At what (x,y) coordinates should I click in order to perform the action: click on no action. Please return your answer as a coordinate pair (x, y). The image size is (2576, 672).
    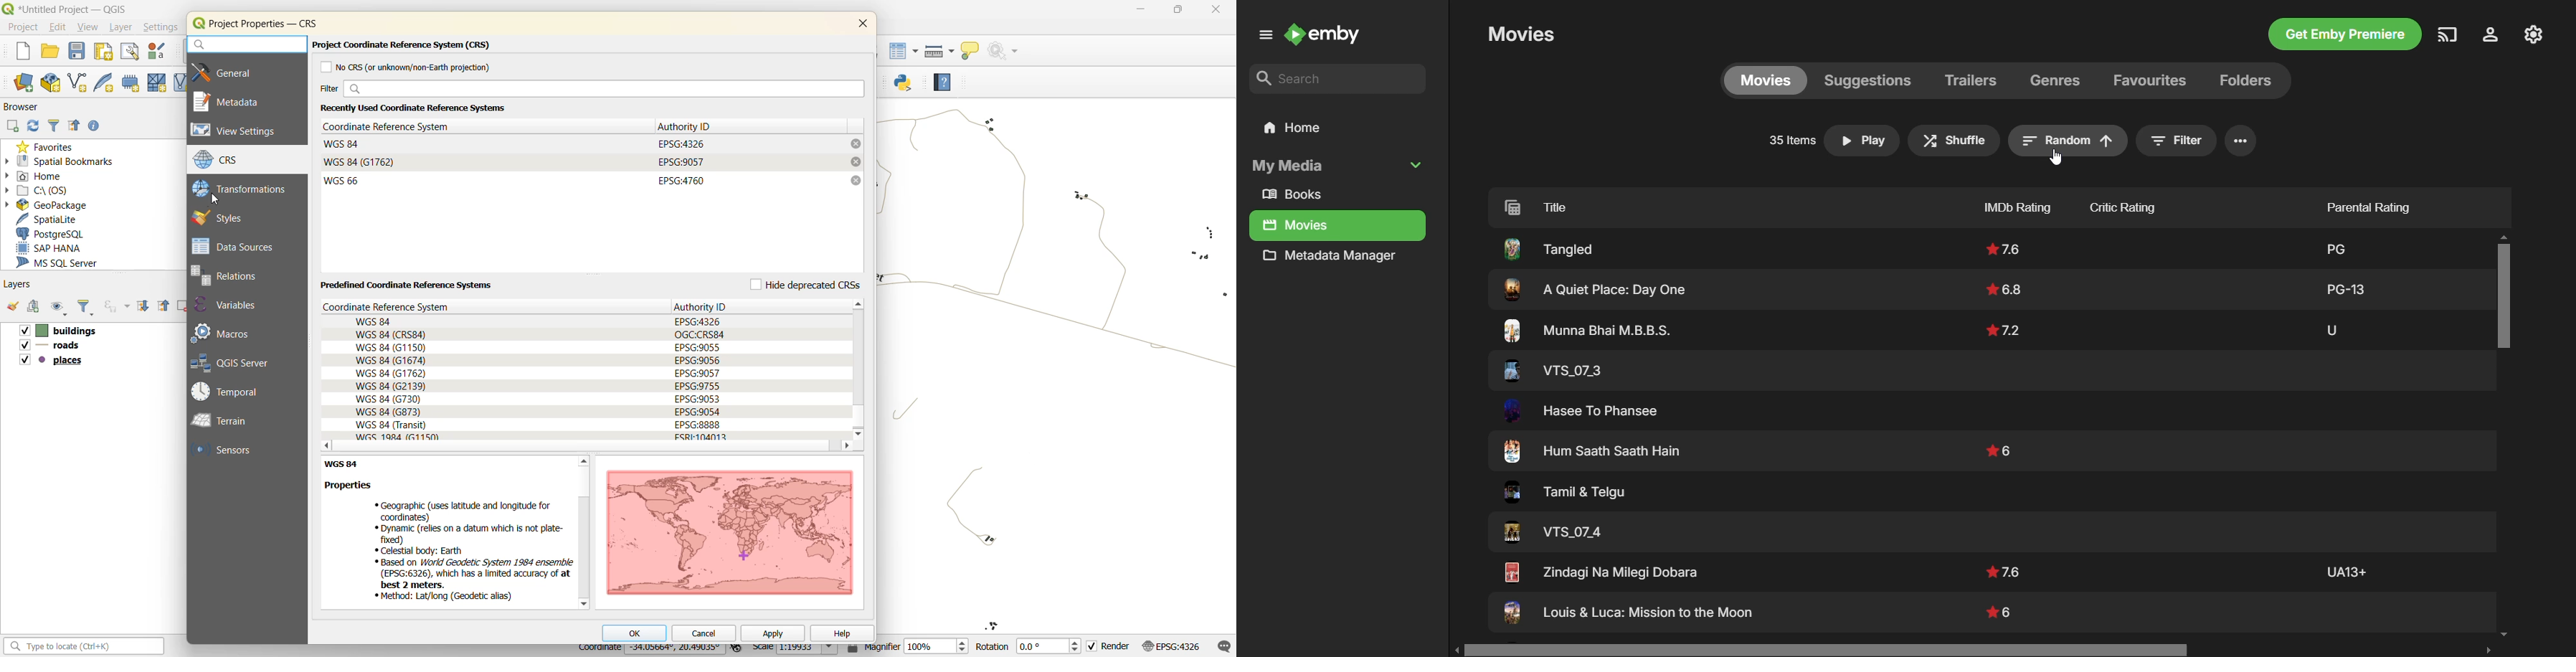
    Looking at the image, I should click on (1007, 51).